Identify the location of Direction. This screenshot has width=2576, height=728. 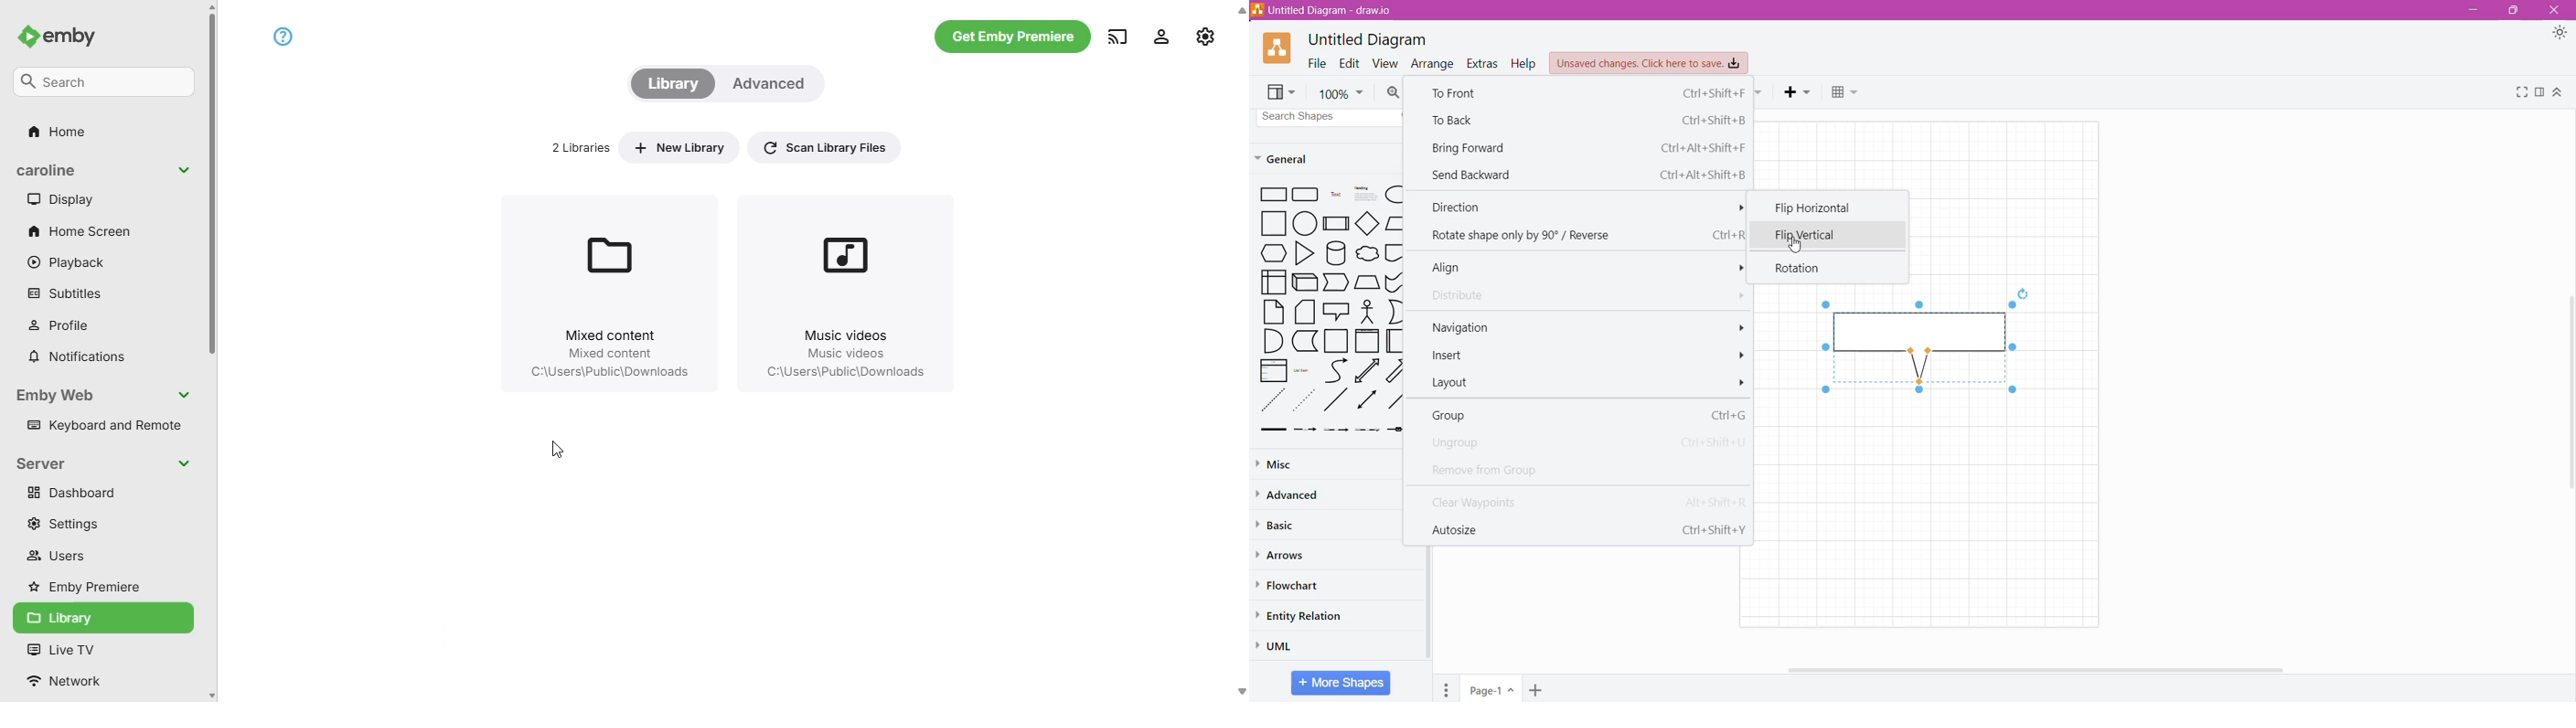
(1583, 209).